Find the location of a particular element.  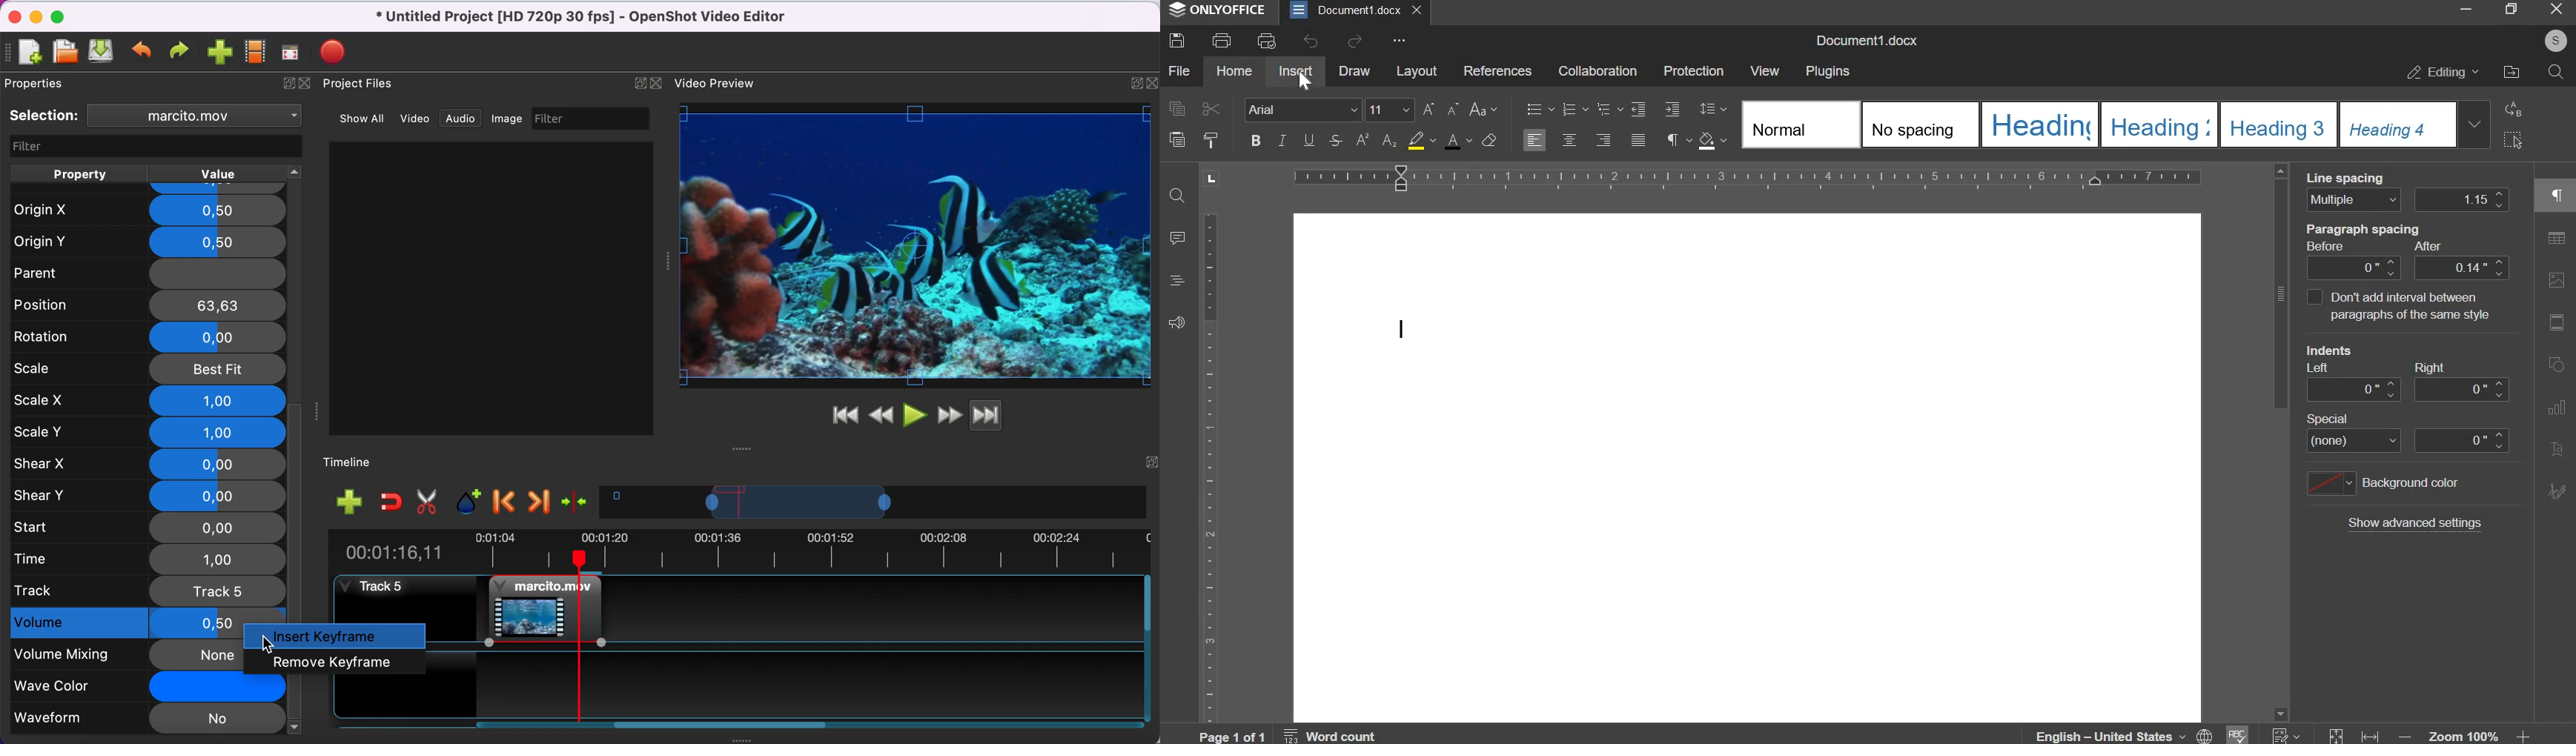

onlyoffice is located at coordinates (1218, 9).